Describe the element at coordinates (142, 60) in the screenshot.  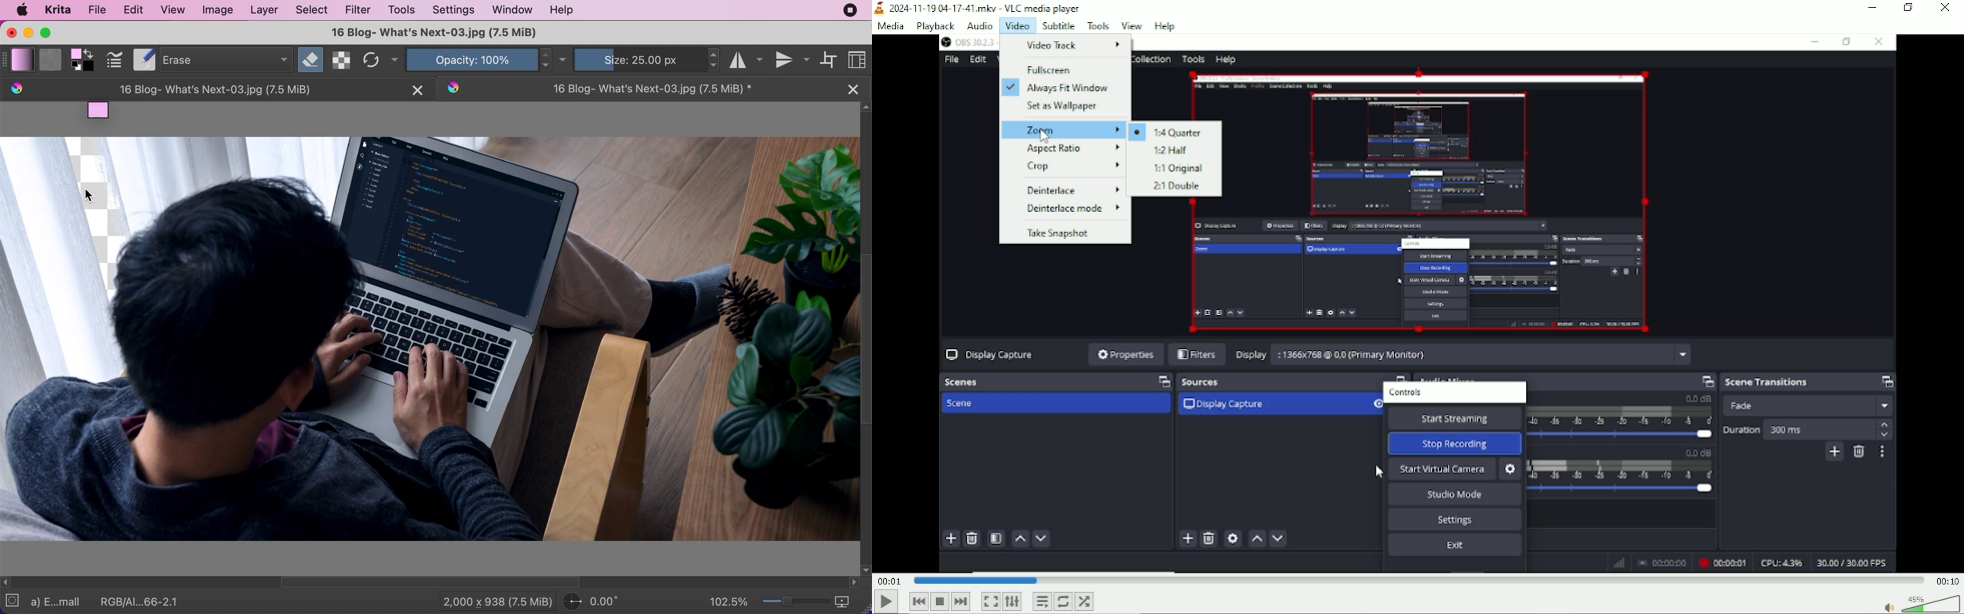
I see `Notepad` at that location.